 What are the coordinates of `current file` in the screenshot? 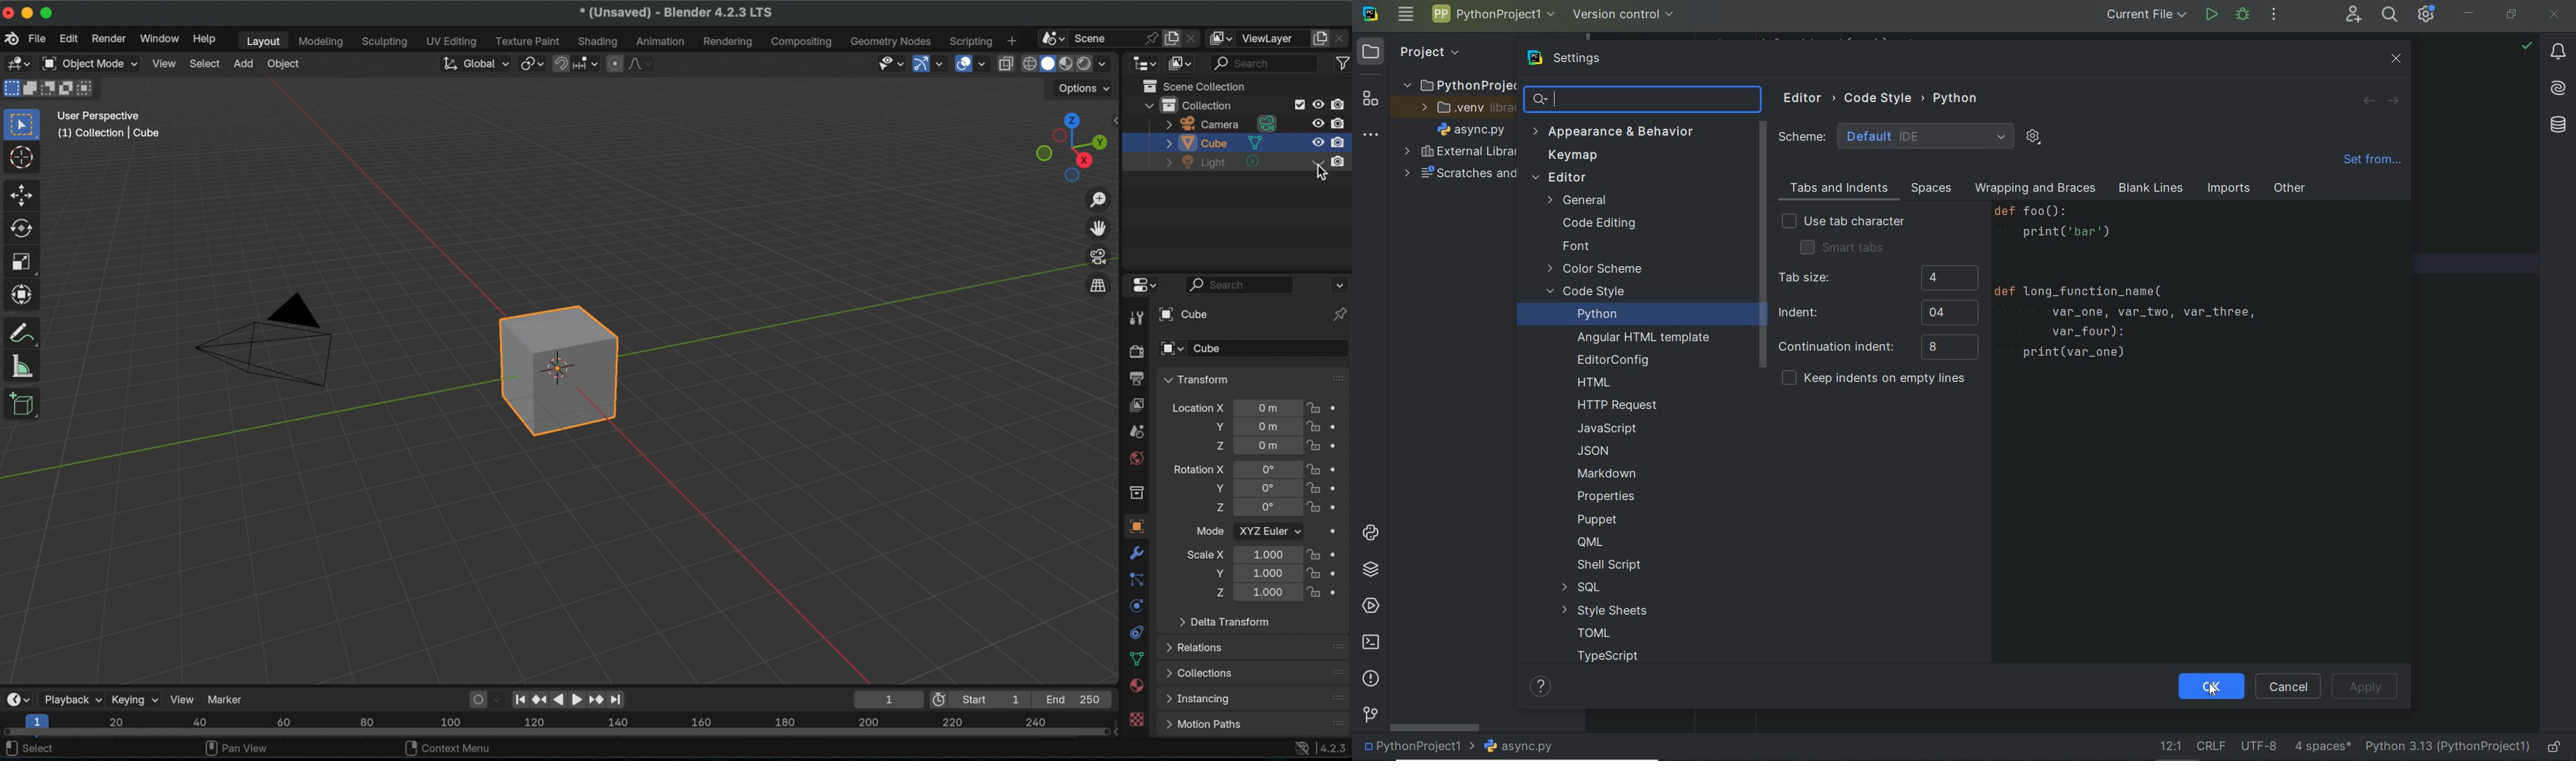 It's located at (2148, 16).